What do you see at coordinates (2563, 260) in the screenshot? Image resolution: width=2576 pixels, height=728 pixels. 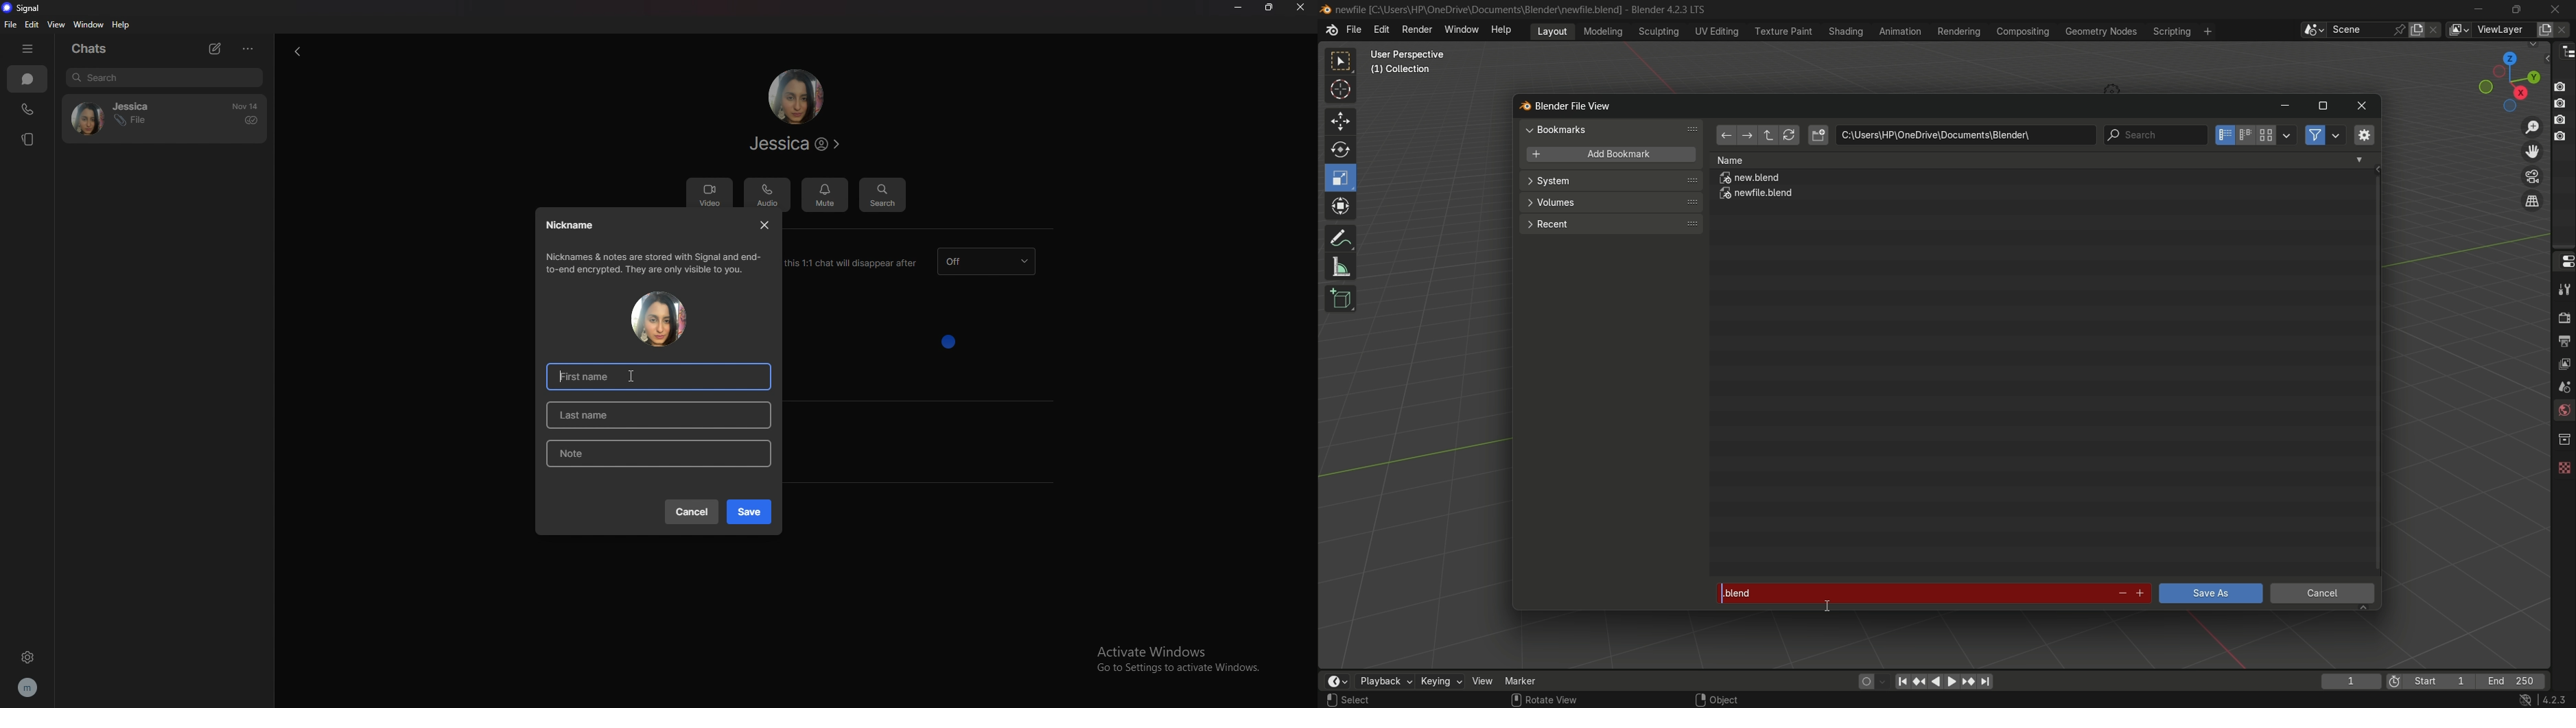 I see `properties` at bounding box center [2563, 260].